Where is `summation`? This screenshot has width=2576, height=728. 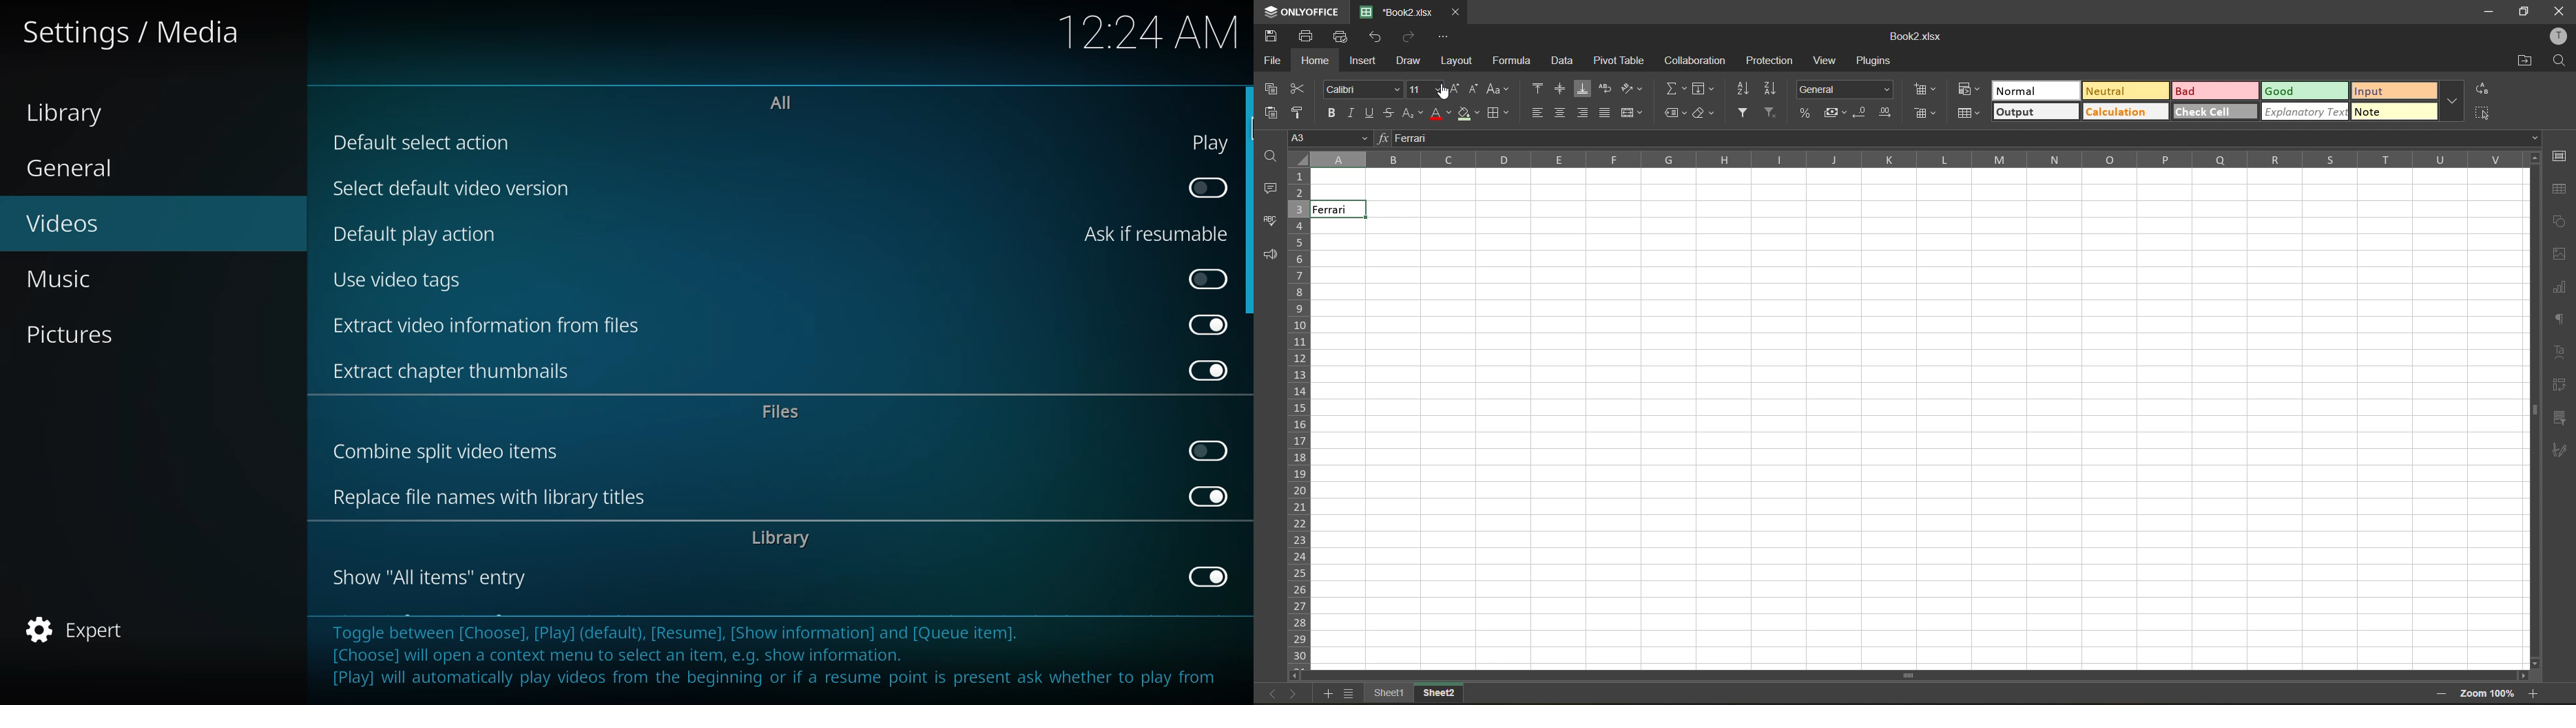
summation is located at coordinates (1674, 87).